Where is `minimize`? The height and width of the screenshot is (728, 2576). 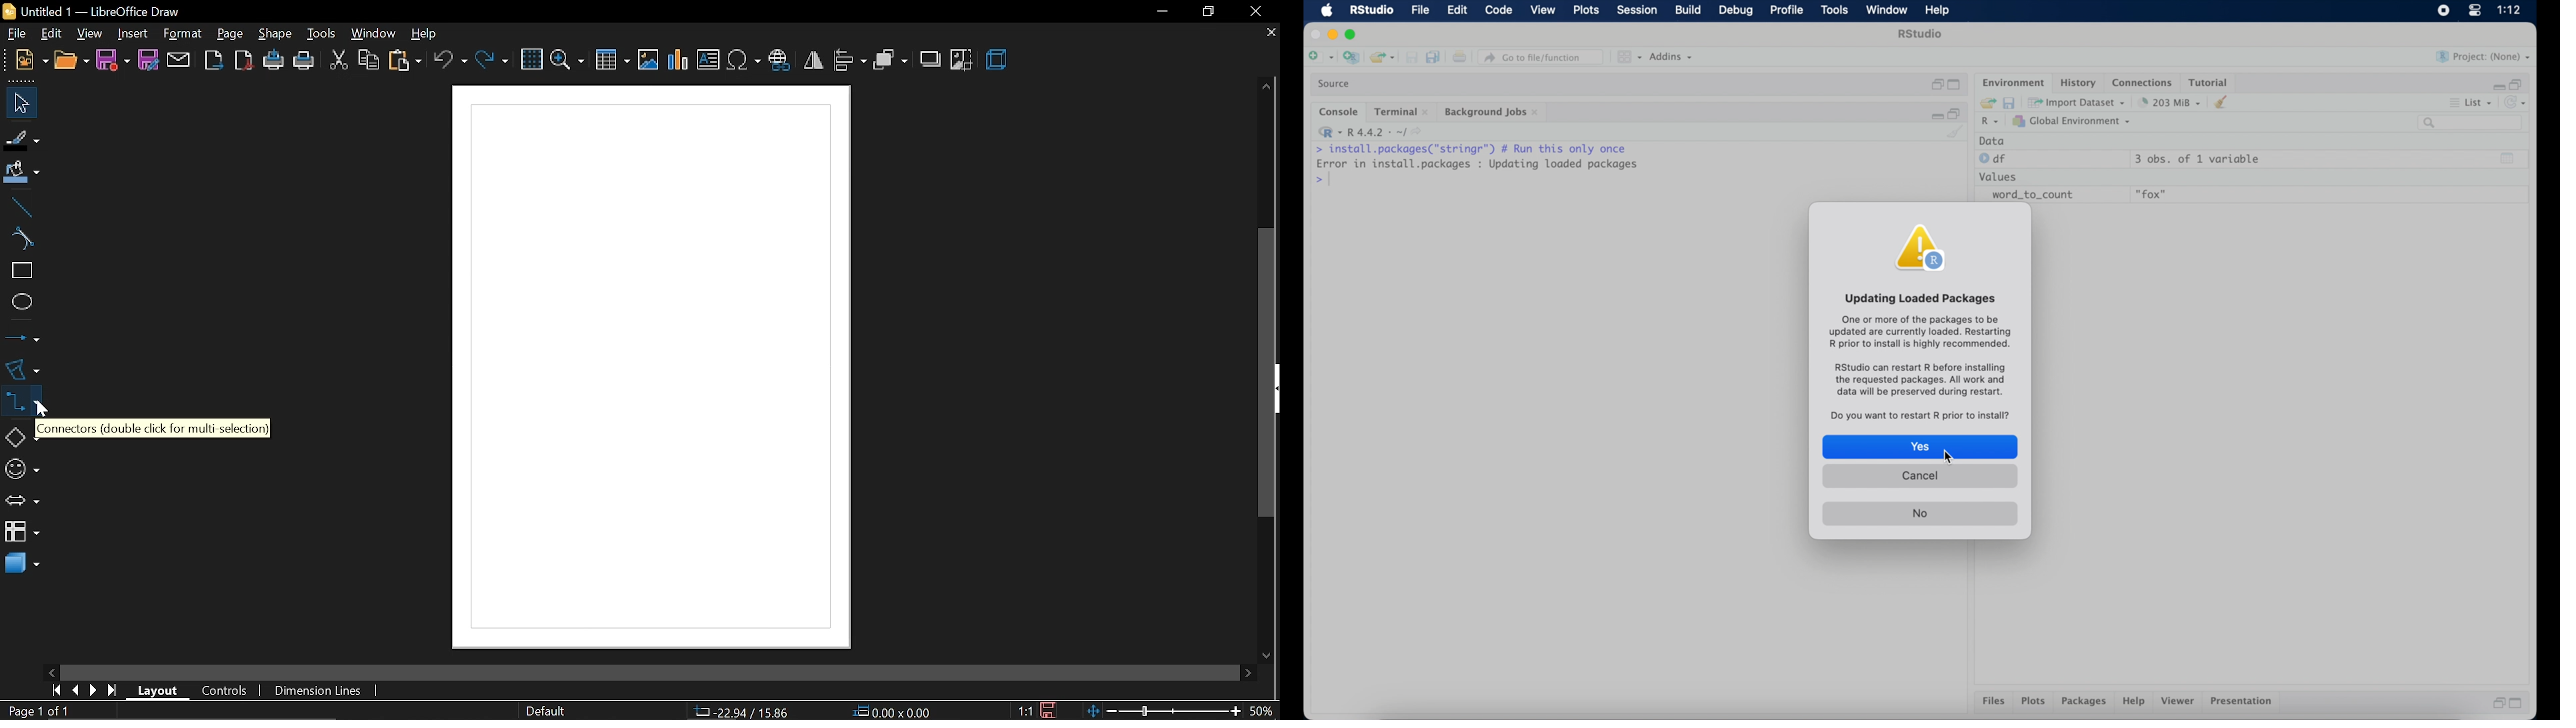
minimize is located at coordinates (1332, 34).